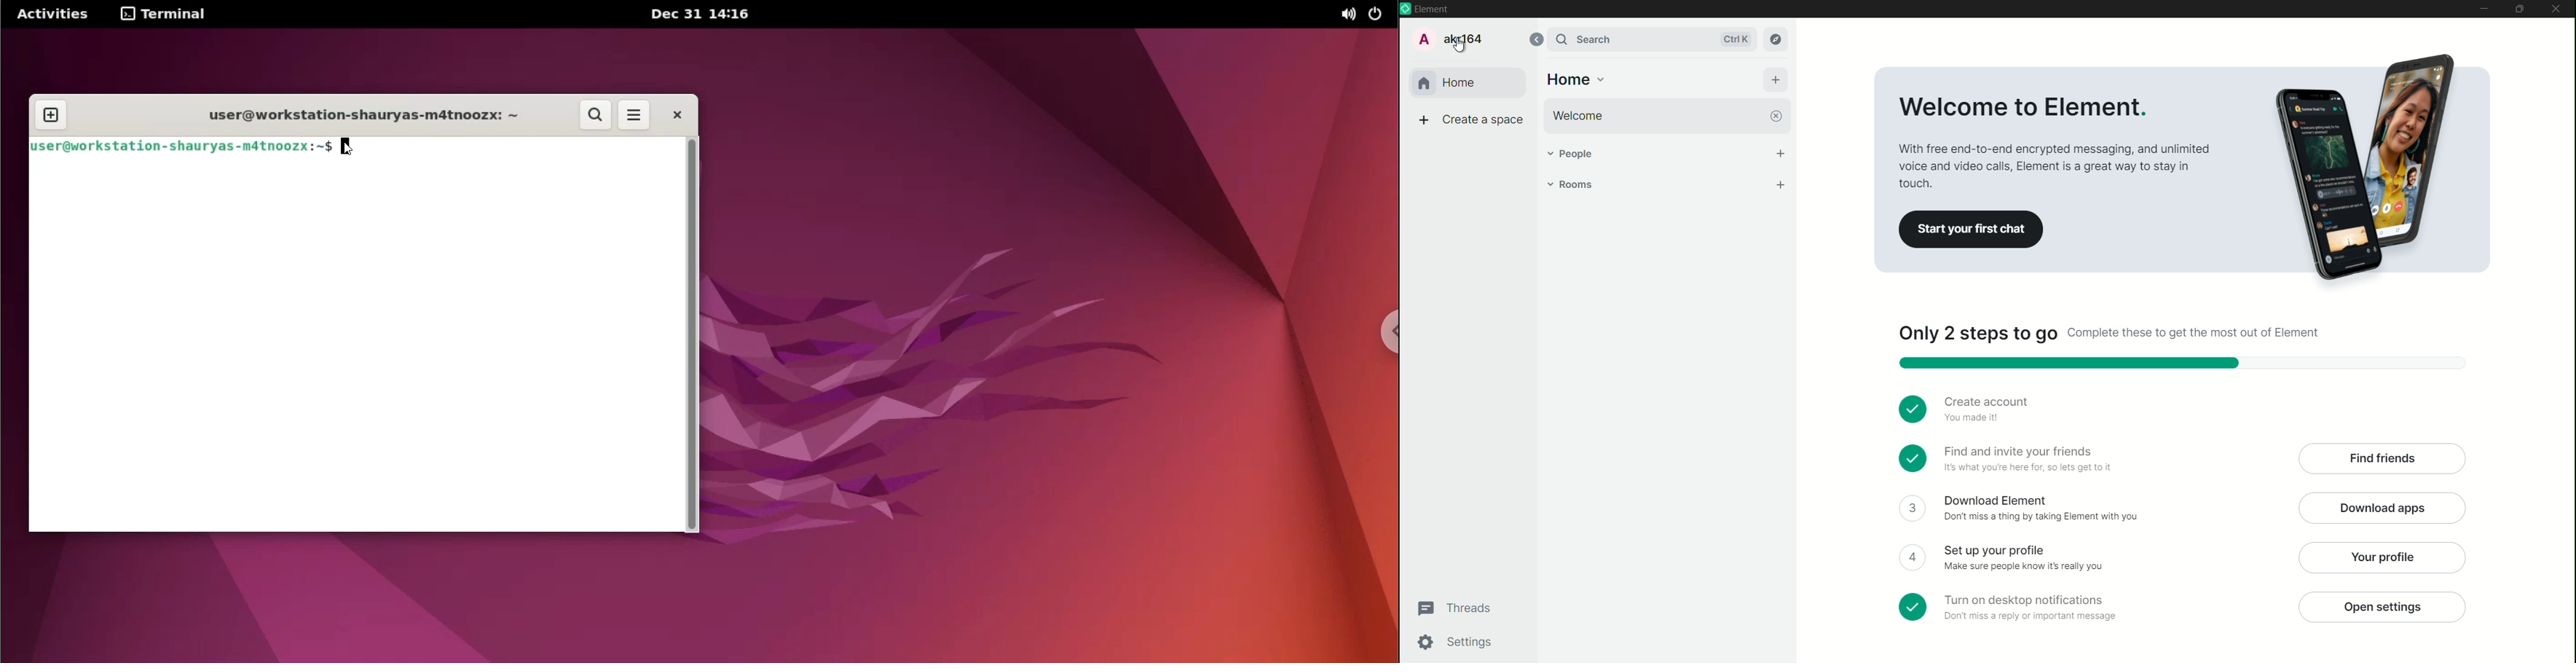 The height and width of the screenshot is (672, 2576). What do you see at coordinates (1736, 41) in the screenshot?
I see `ctrl k` at bounding box center [1736, 41].